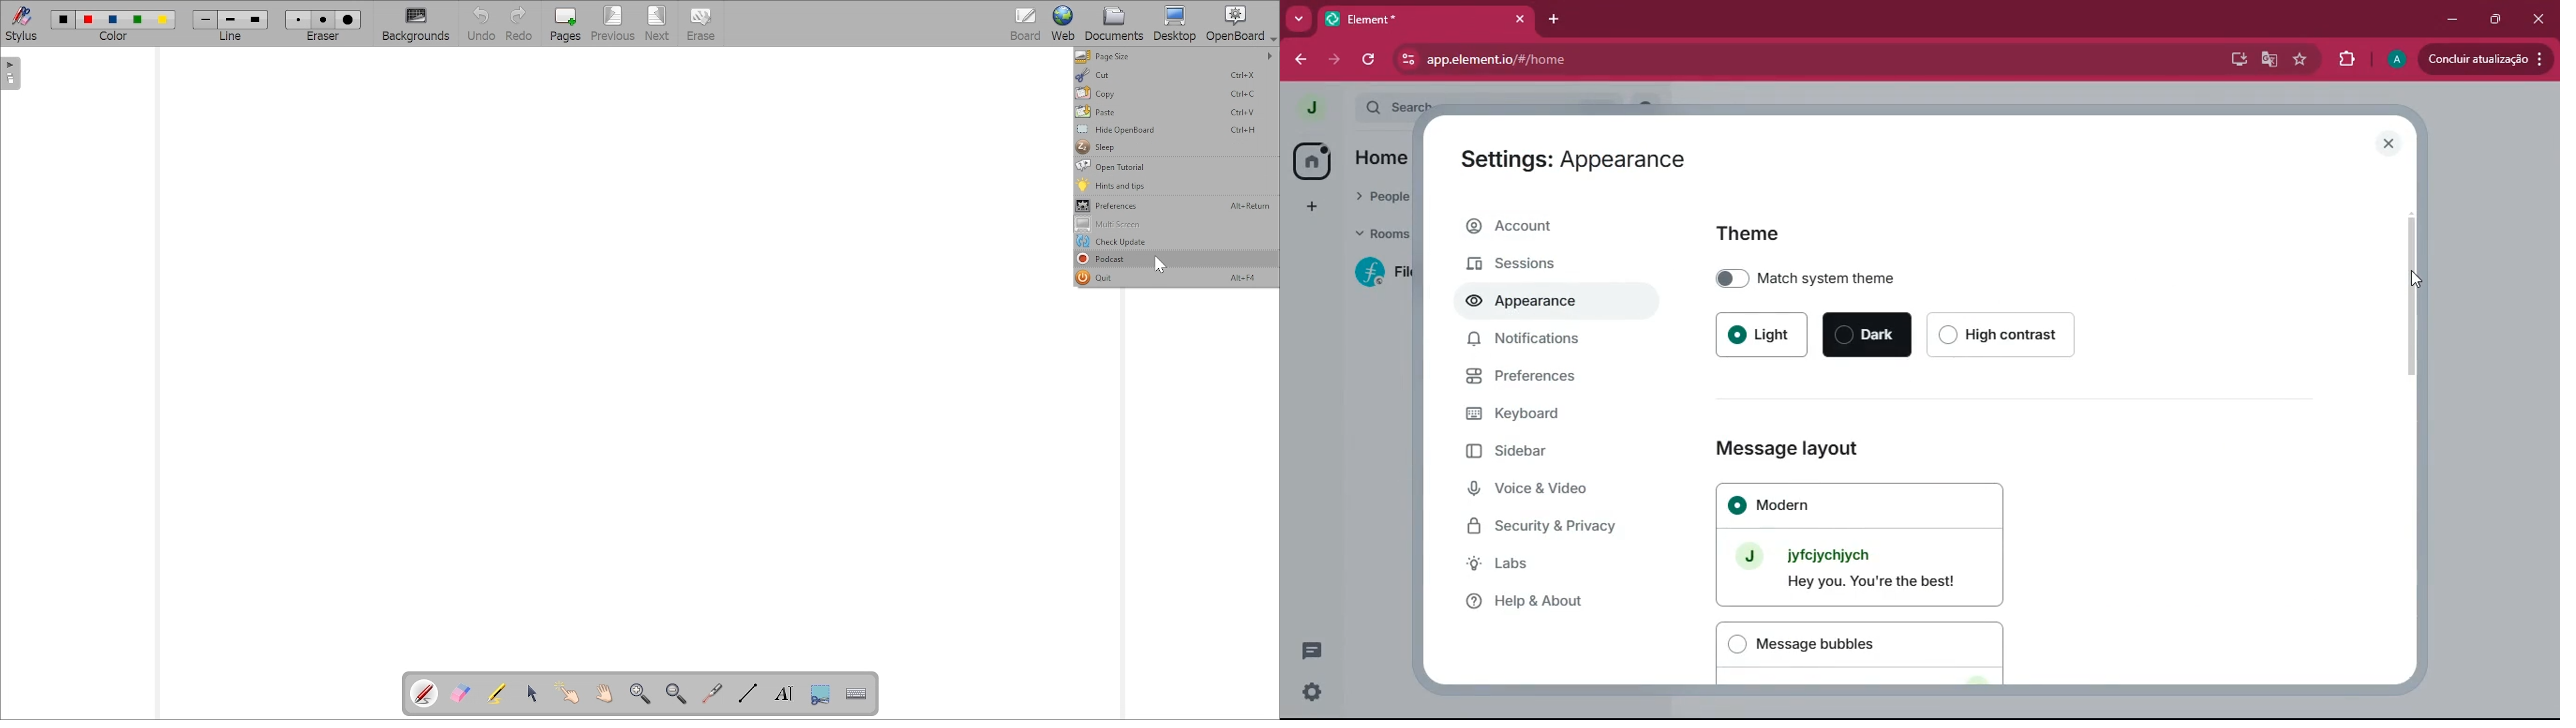 The image size is (2576, 728). Describe the element at coordinates (1836, 277) in the screenshot. I see `match` at that location.